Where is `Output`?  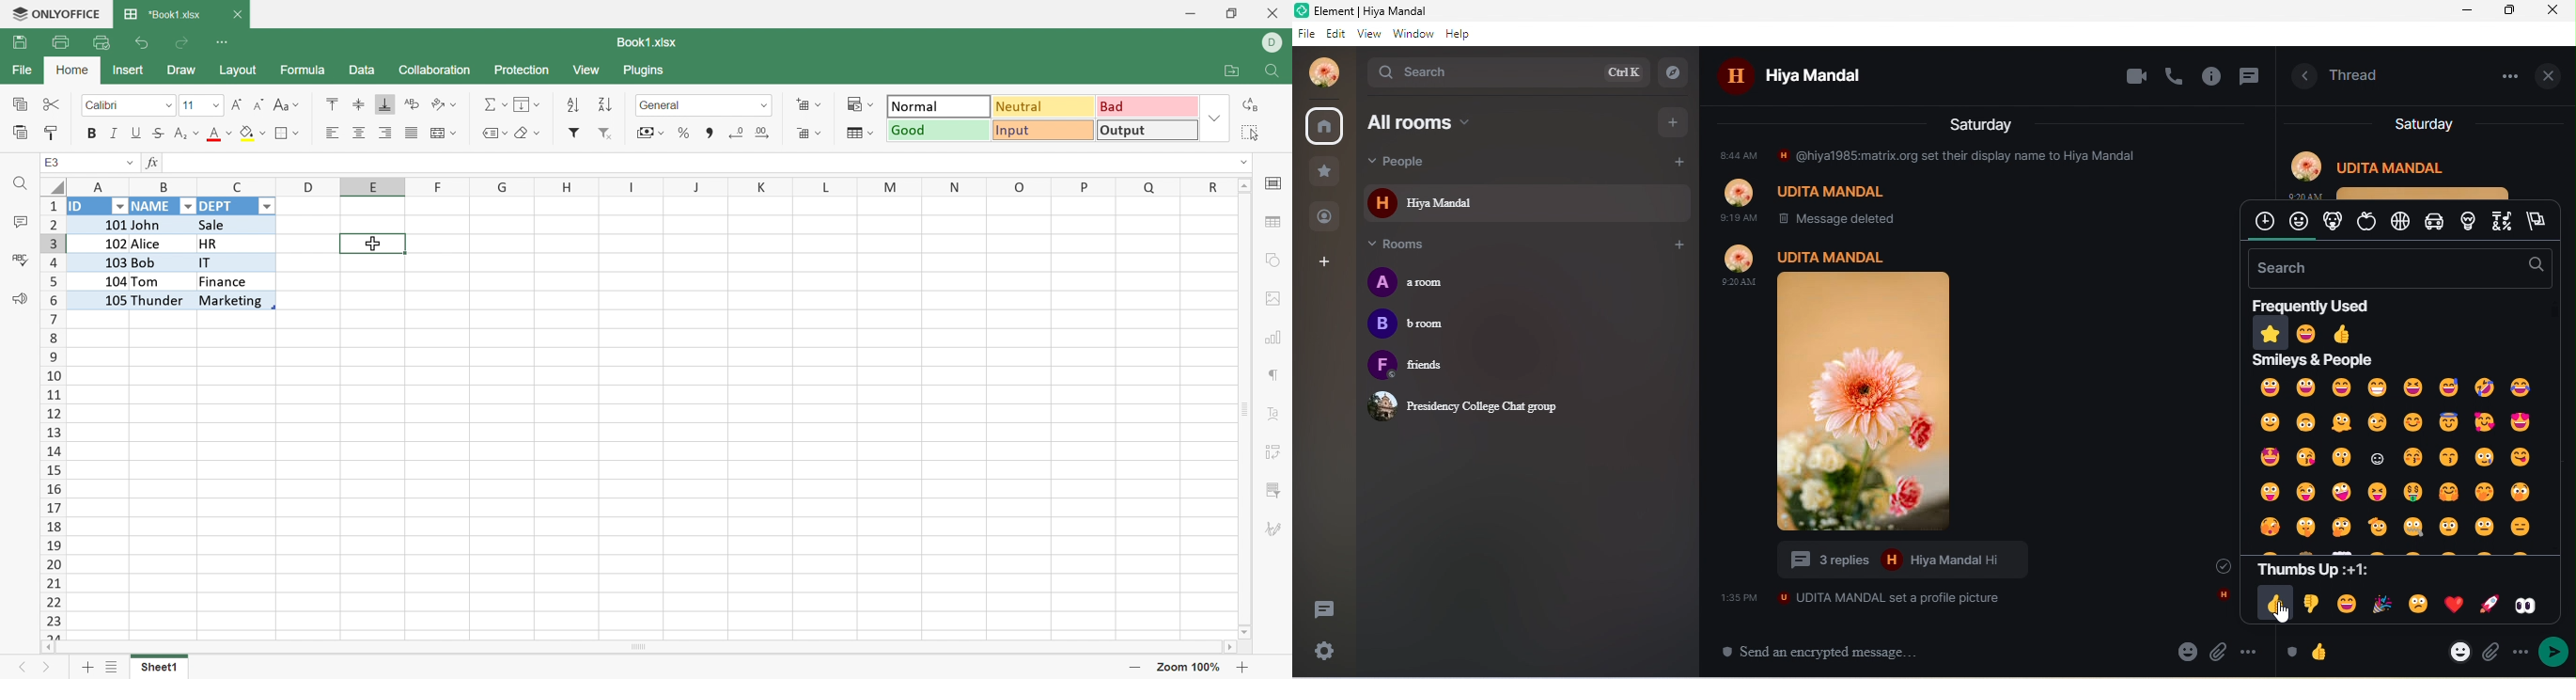
Output is located at coordinates (1145, 131).